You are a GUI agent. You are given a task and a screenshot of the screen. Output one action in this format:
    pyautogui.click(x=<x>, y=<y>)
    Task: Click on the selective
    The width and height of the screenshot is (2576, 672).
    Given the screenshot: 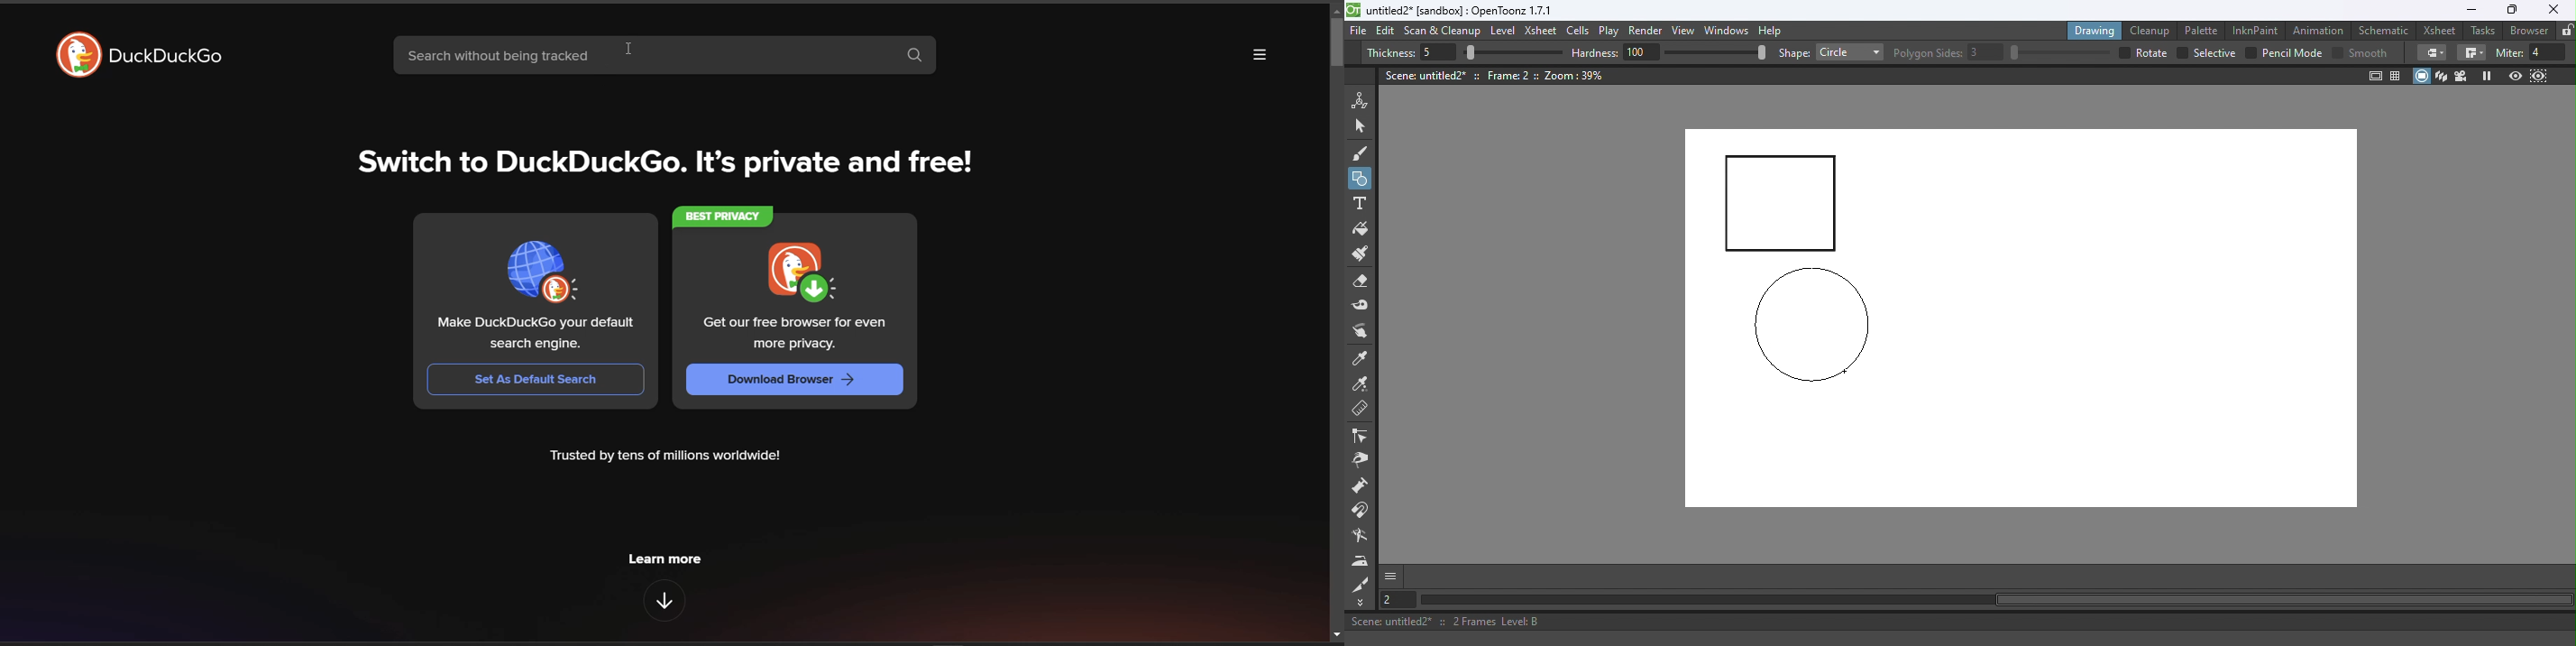 What is the action you would take?
    pyautogui.click(x=2214, y=53)
    